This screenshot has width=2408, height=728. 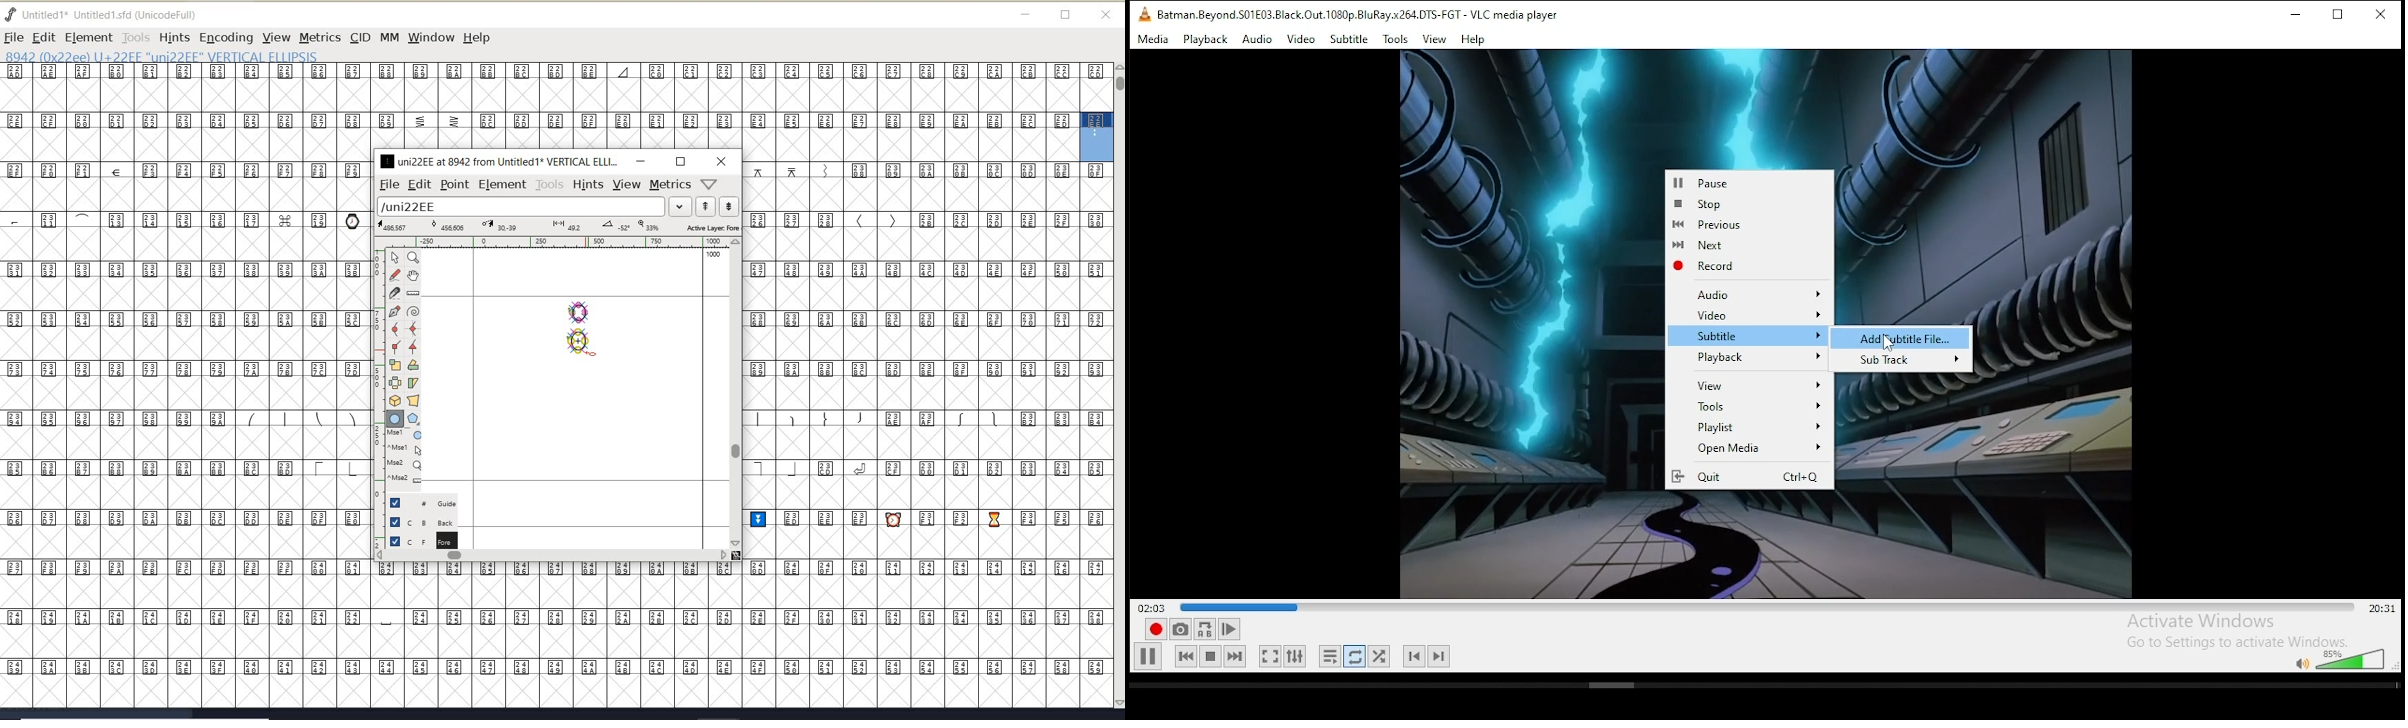 I want to click on next media in playlist, skips forward when held, so click(x=1236, y=656).